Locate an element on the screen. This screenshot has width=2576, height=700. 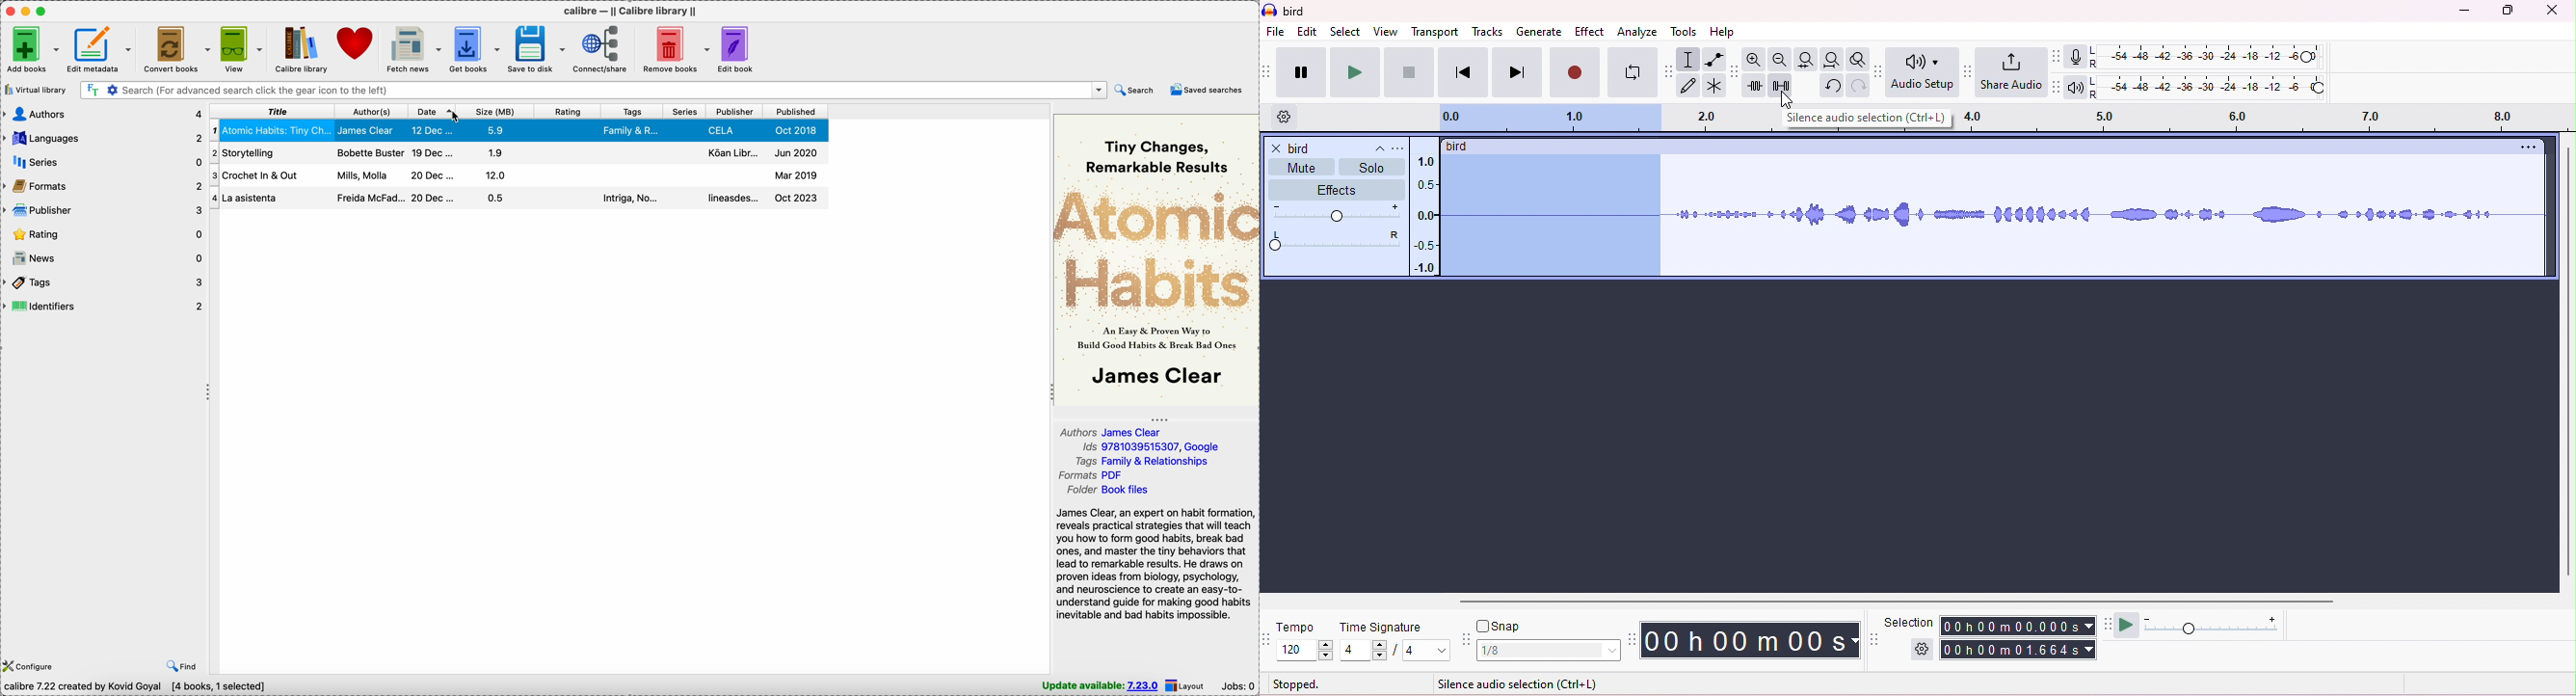
logo is located at coordinates (1270, 12).